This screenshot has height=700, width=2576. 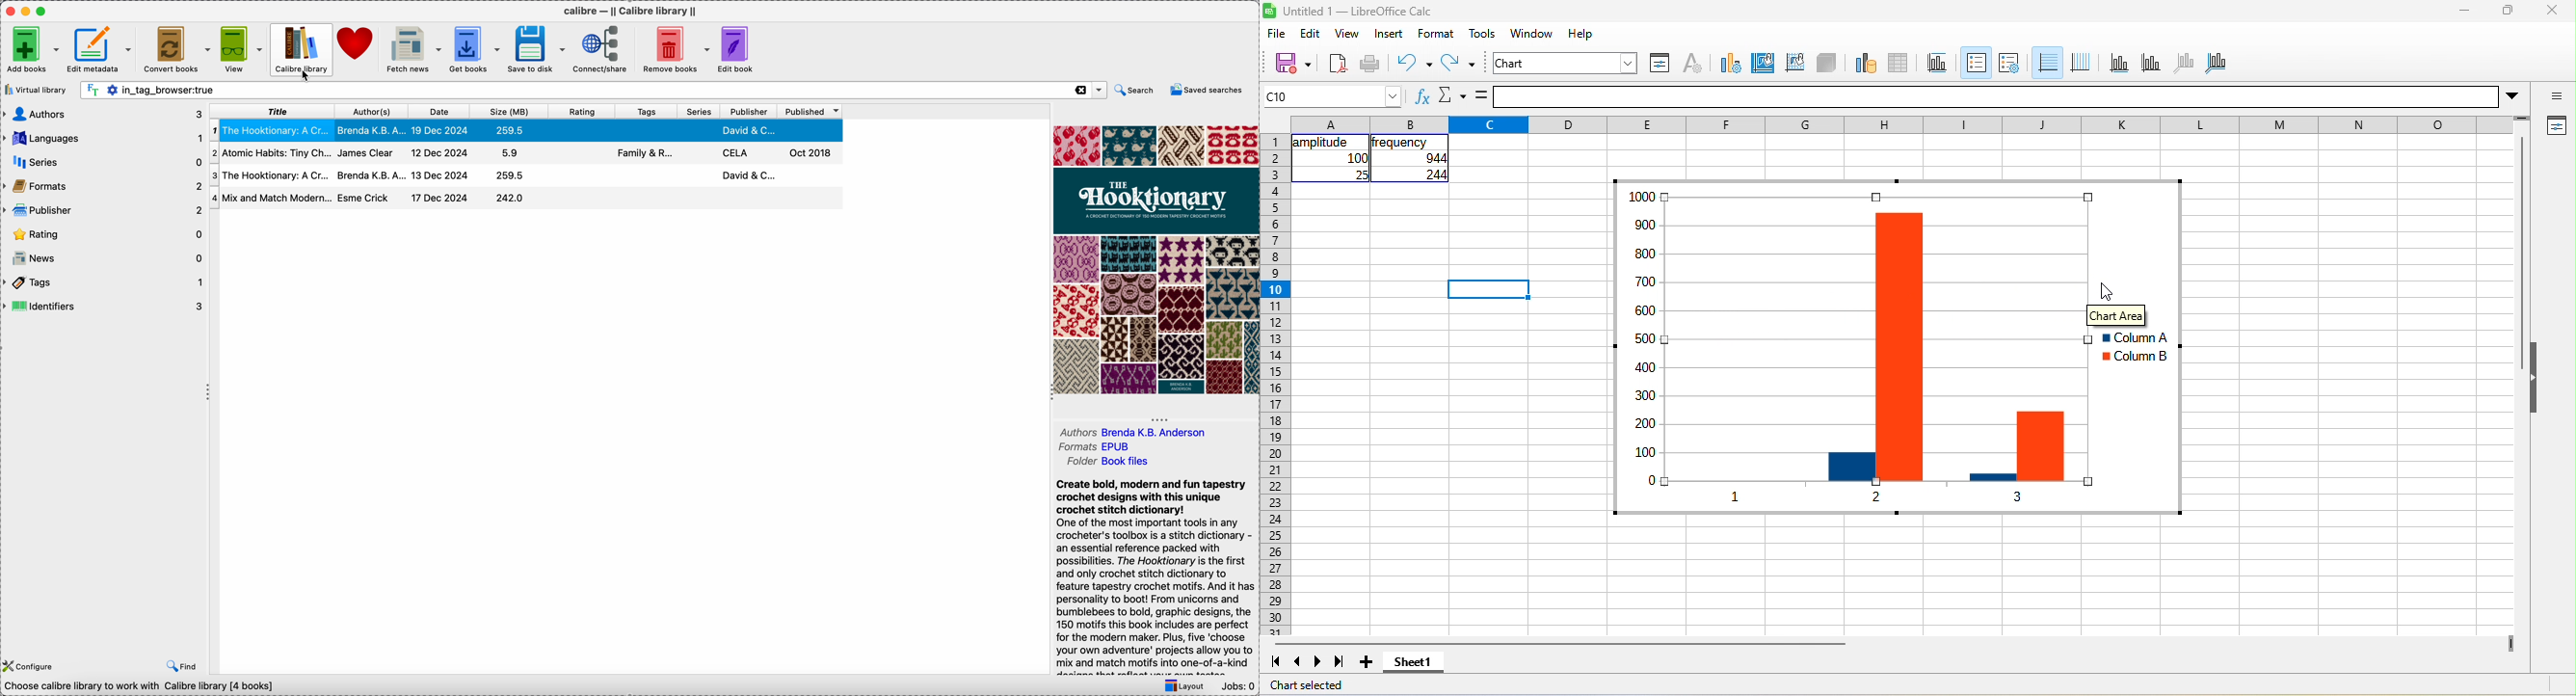 I want to click on window, so click(x=1535, y=35).